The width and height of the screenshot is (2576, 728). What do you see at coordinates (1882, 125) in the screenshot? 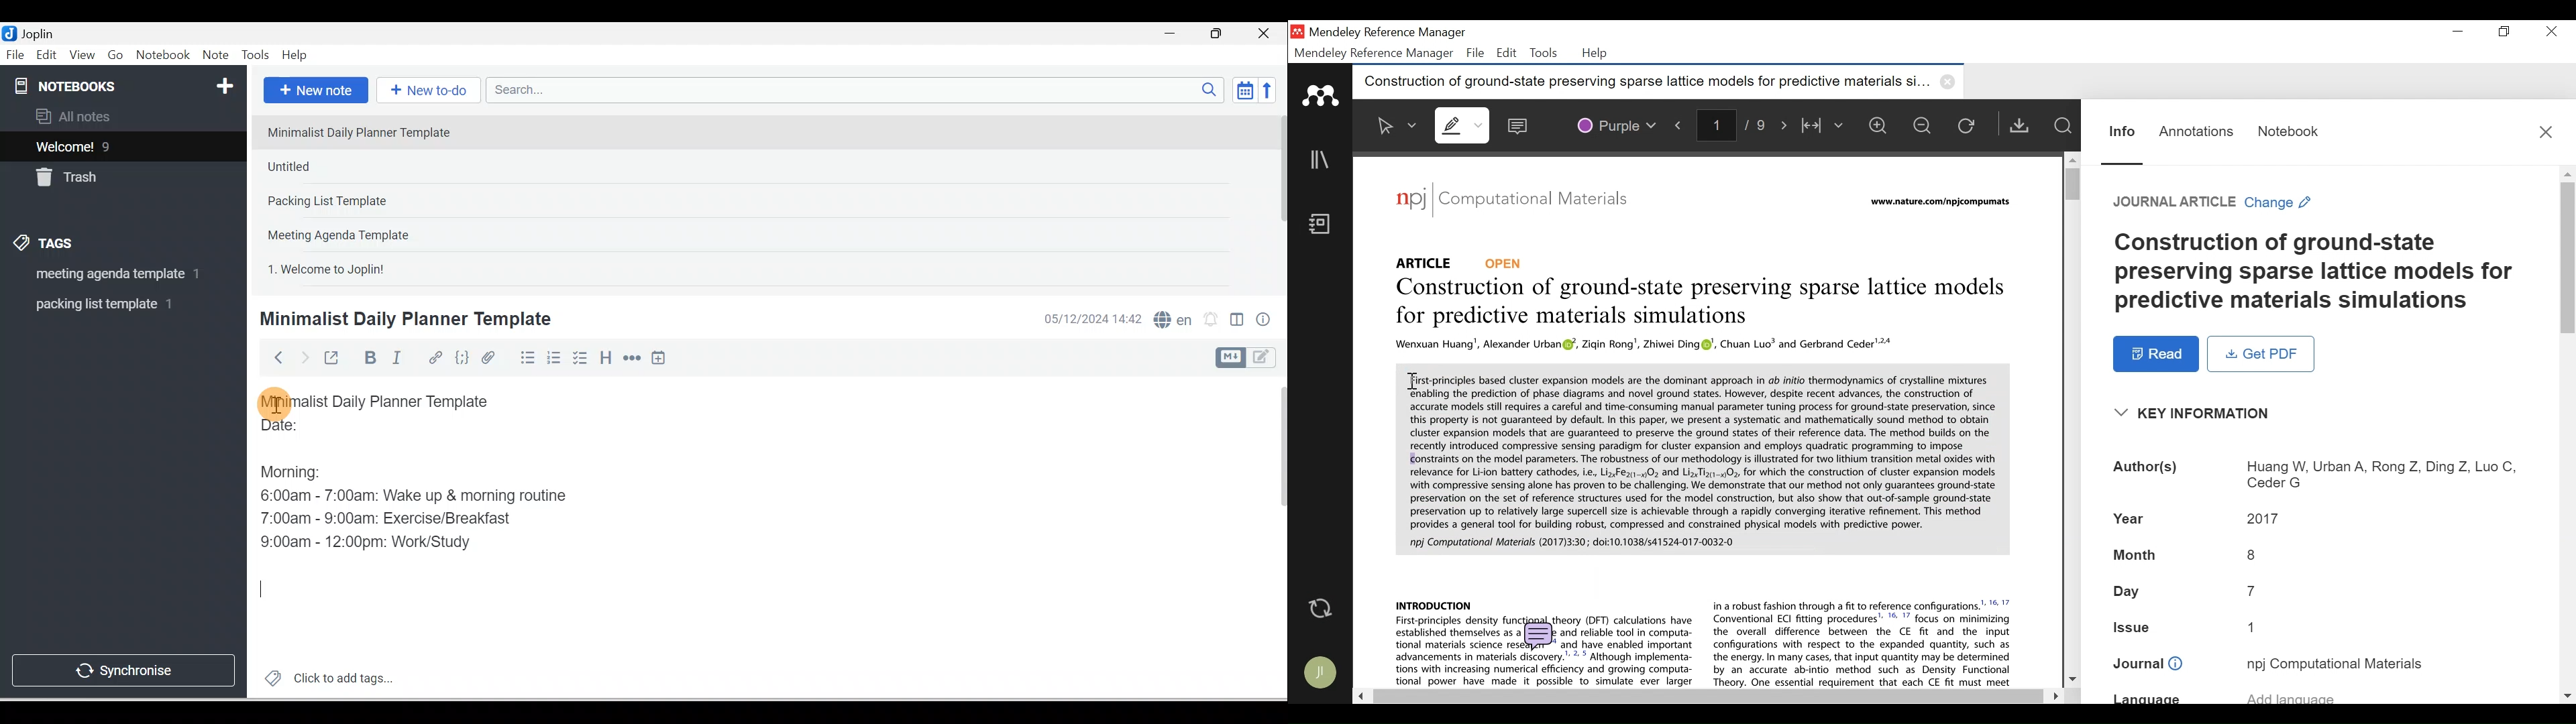
I see `Zoom in` at bounding box center [1882, 125].